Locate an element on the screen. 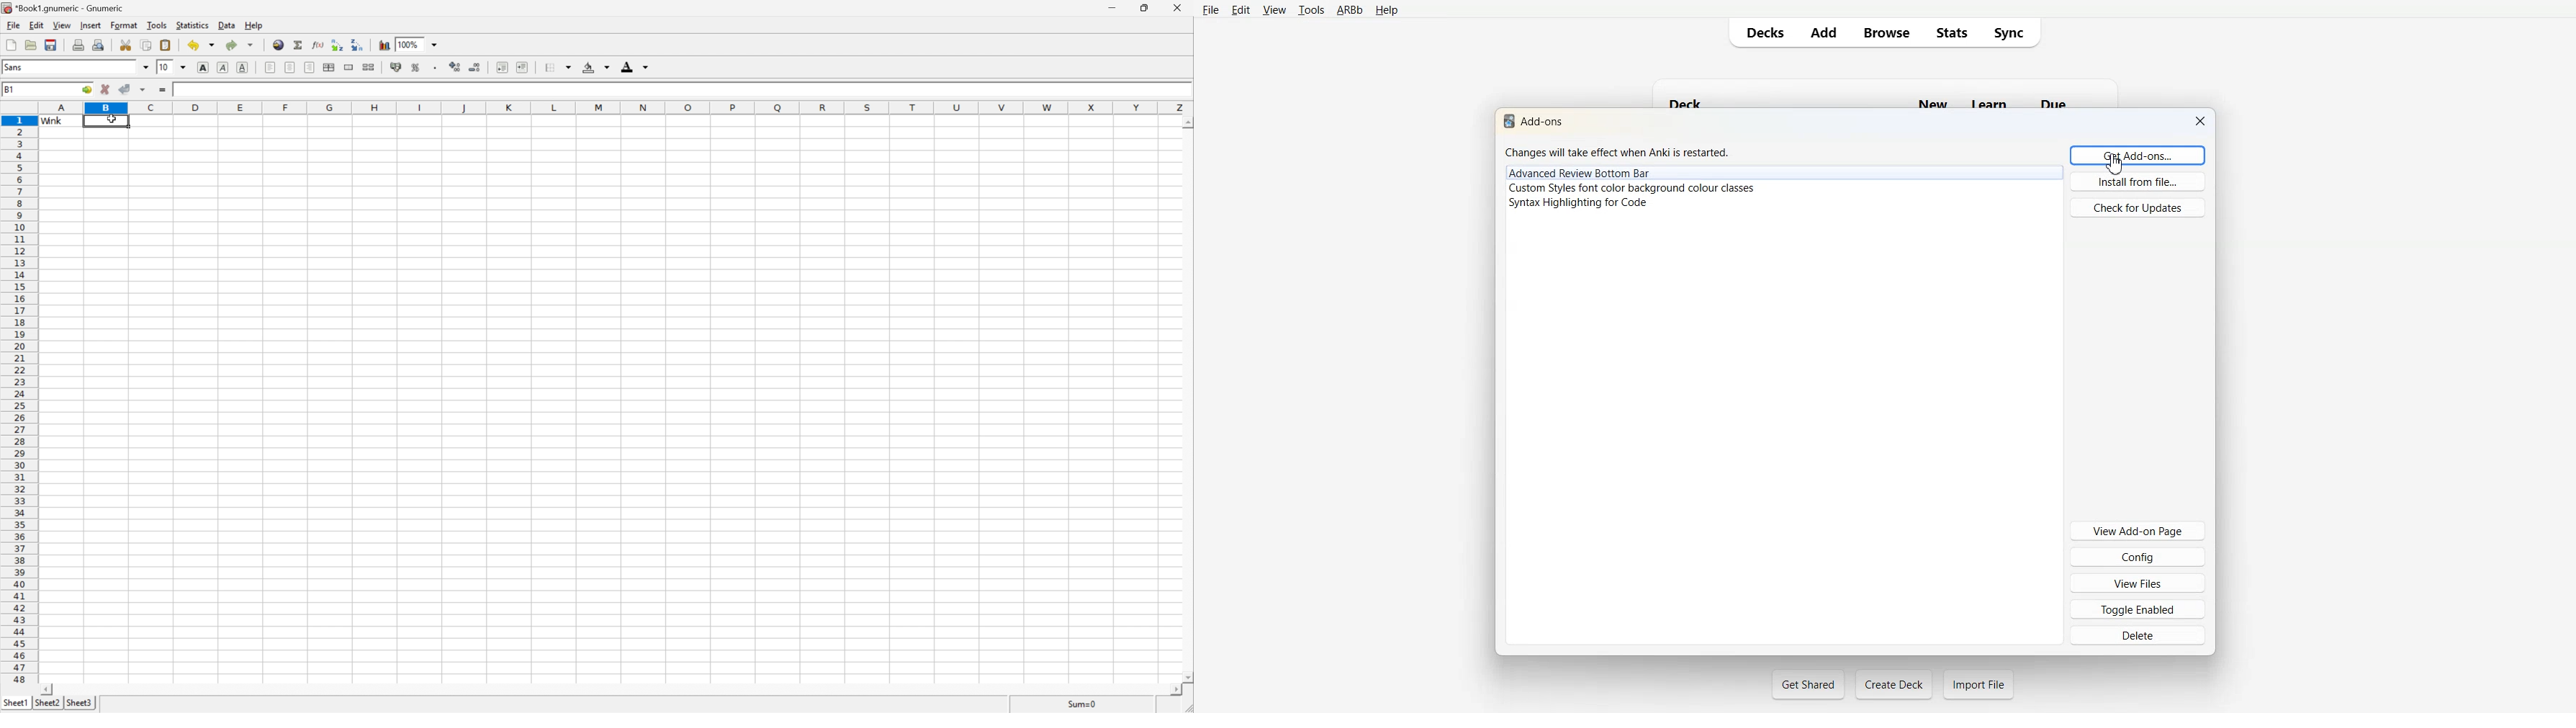  wink is located at coordinates (52, 122).